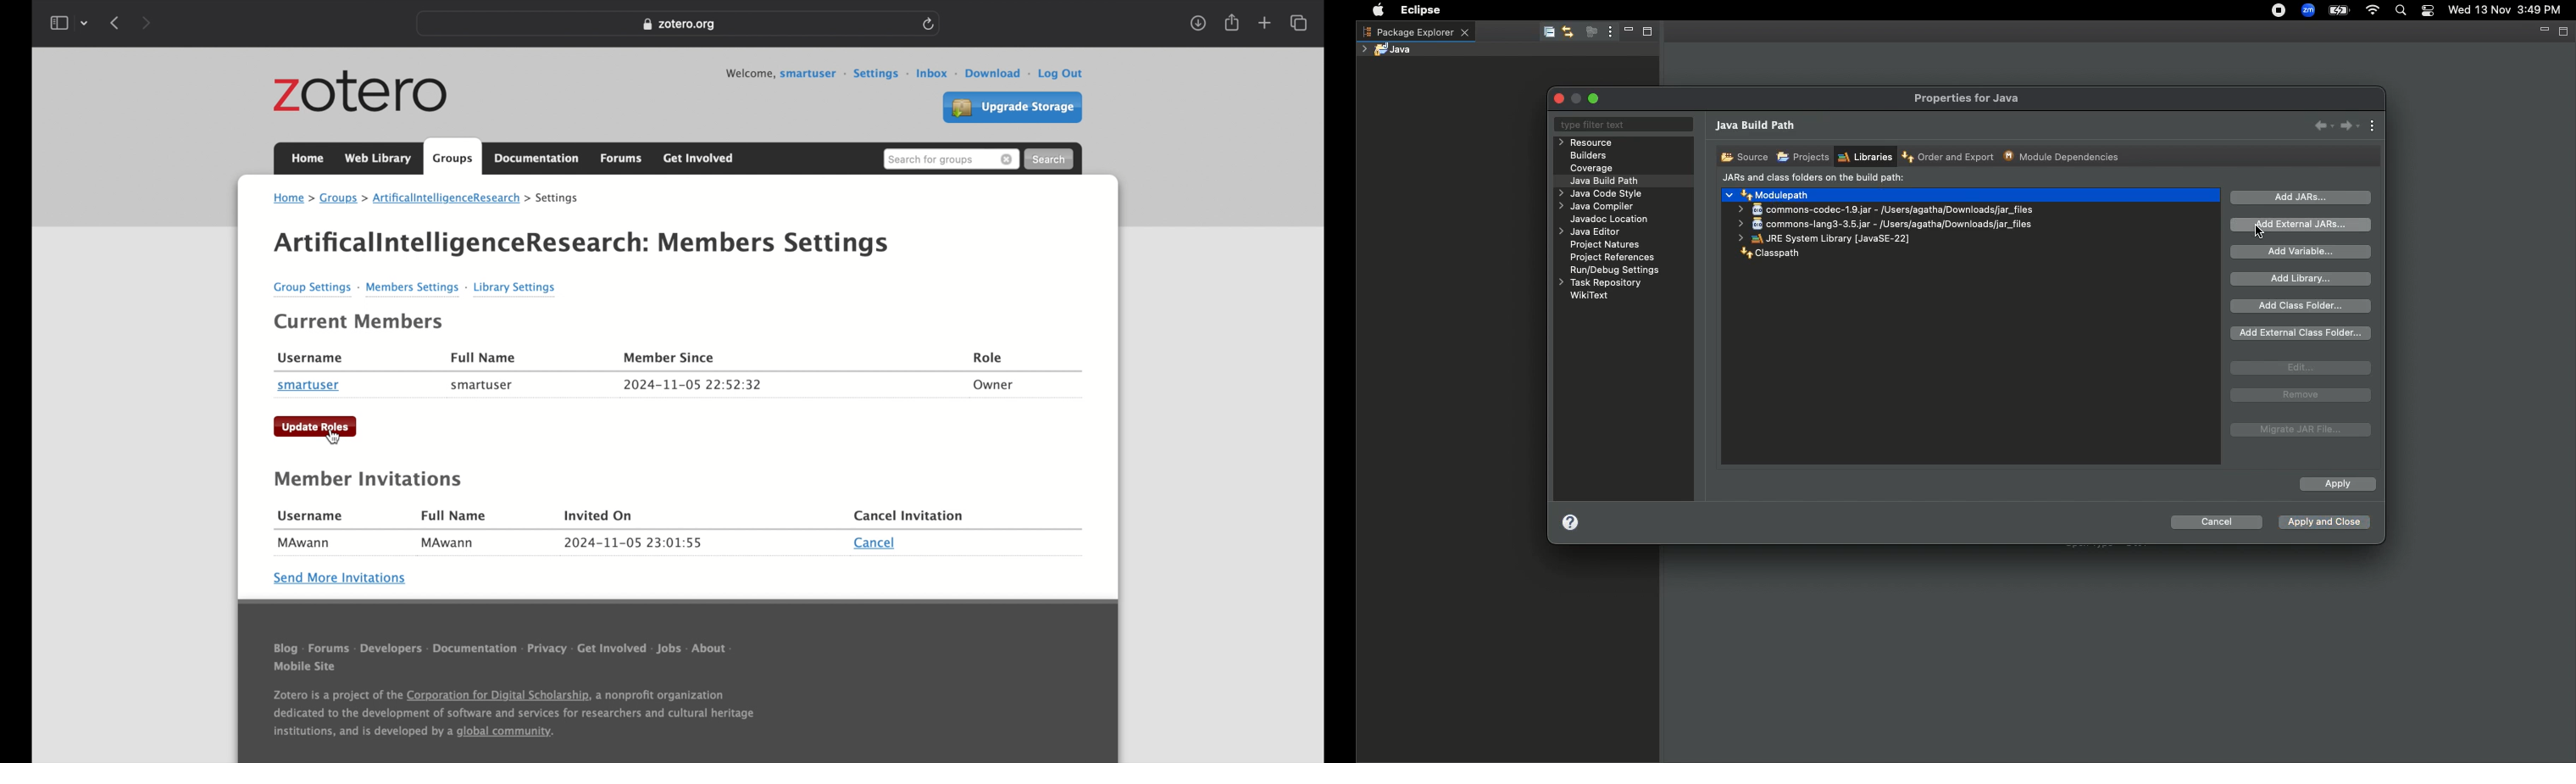  What do you see at coordinates (303, 544) in the screenshot?
I see `MAwann` at bounding box center [303, 544].